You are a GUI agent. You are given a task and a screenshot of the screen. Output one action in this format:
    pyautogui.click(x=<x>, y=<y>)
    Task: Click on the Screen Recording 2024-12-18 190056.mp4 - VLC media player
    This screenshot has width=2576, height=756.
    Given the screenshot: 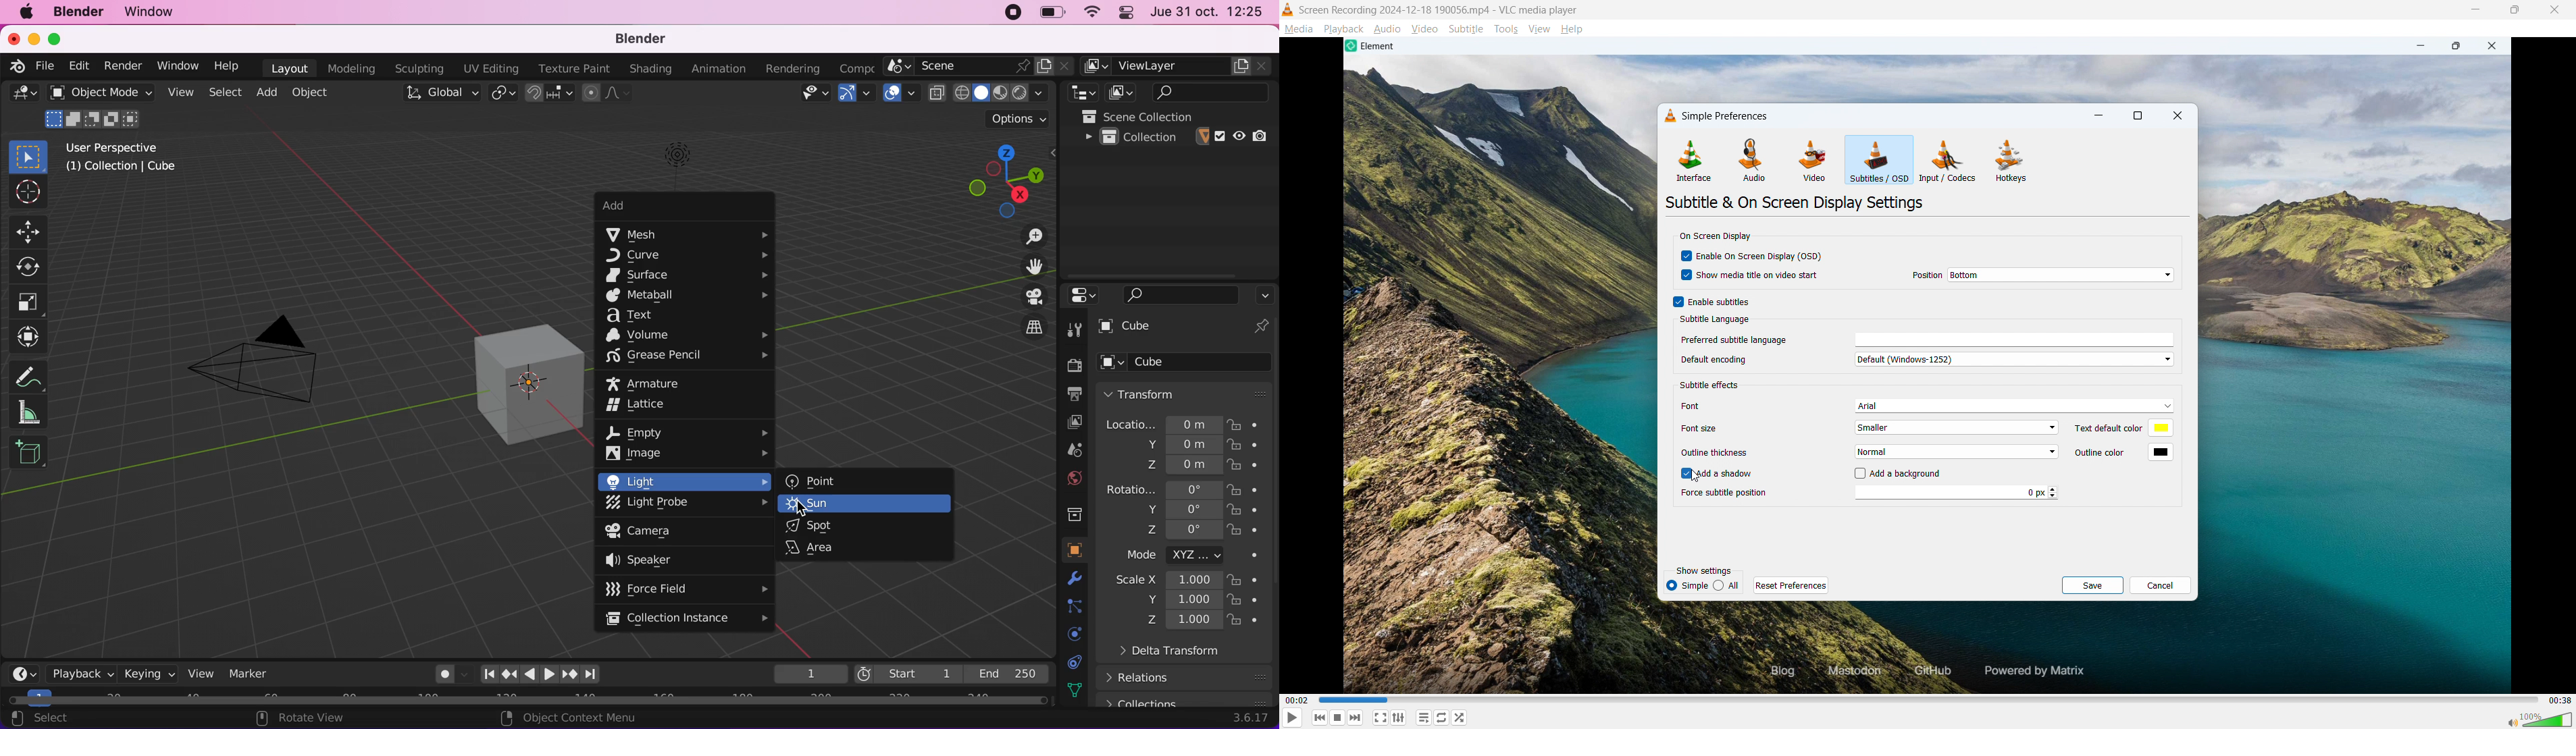 What is the action you would take?
    pyautogui.click(x=1439, y=9)
    